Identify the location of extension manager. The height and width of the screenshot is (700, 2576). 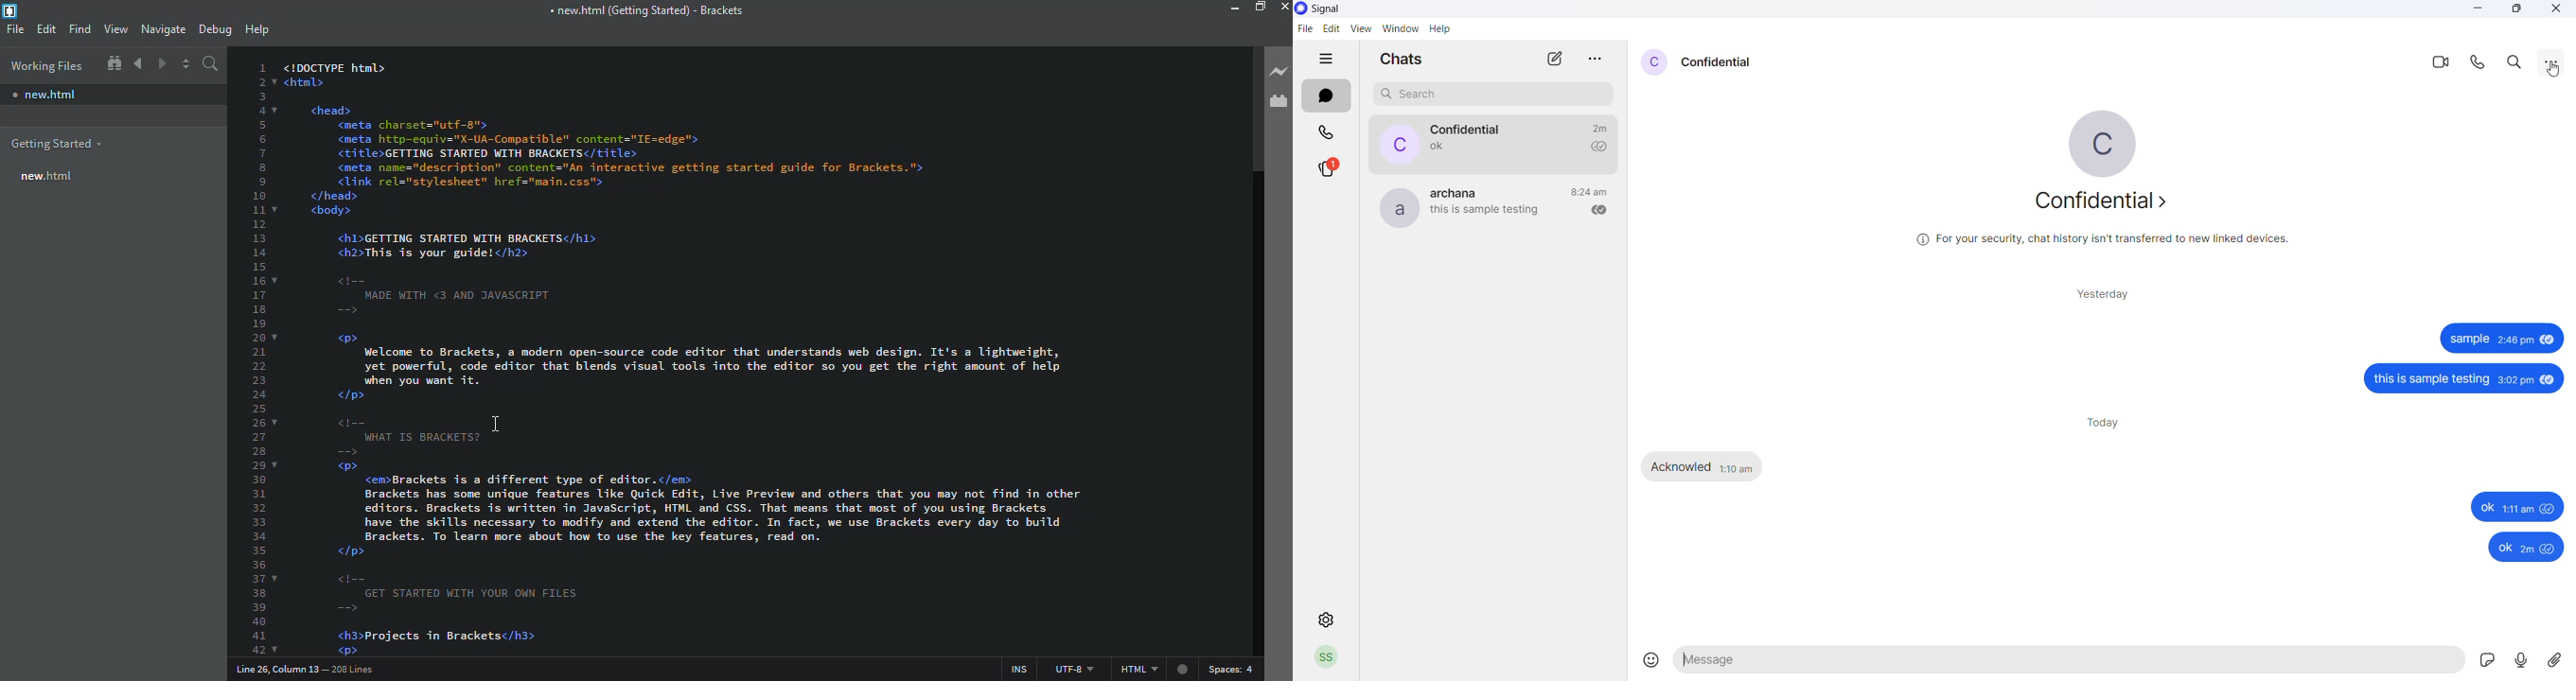
(1276, 99).